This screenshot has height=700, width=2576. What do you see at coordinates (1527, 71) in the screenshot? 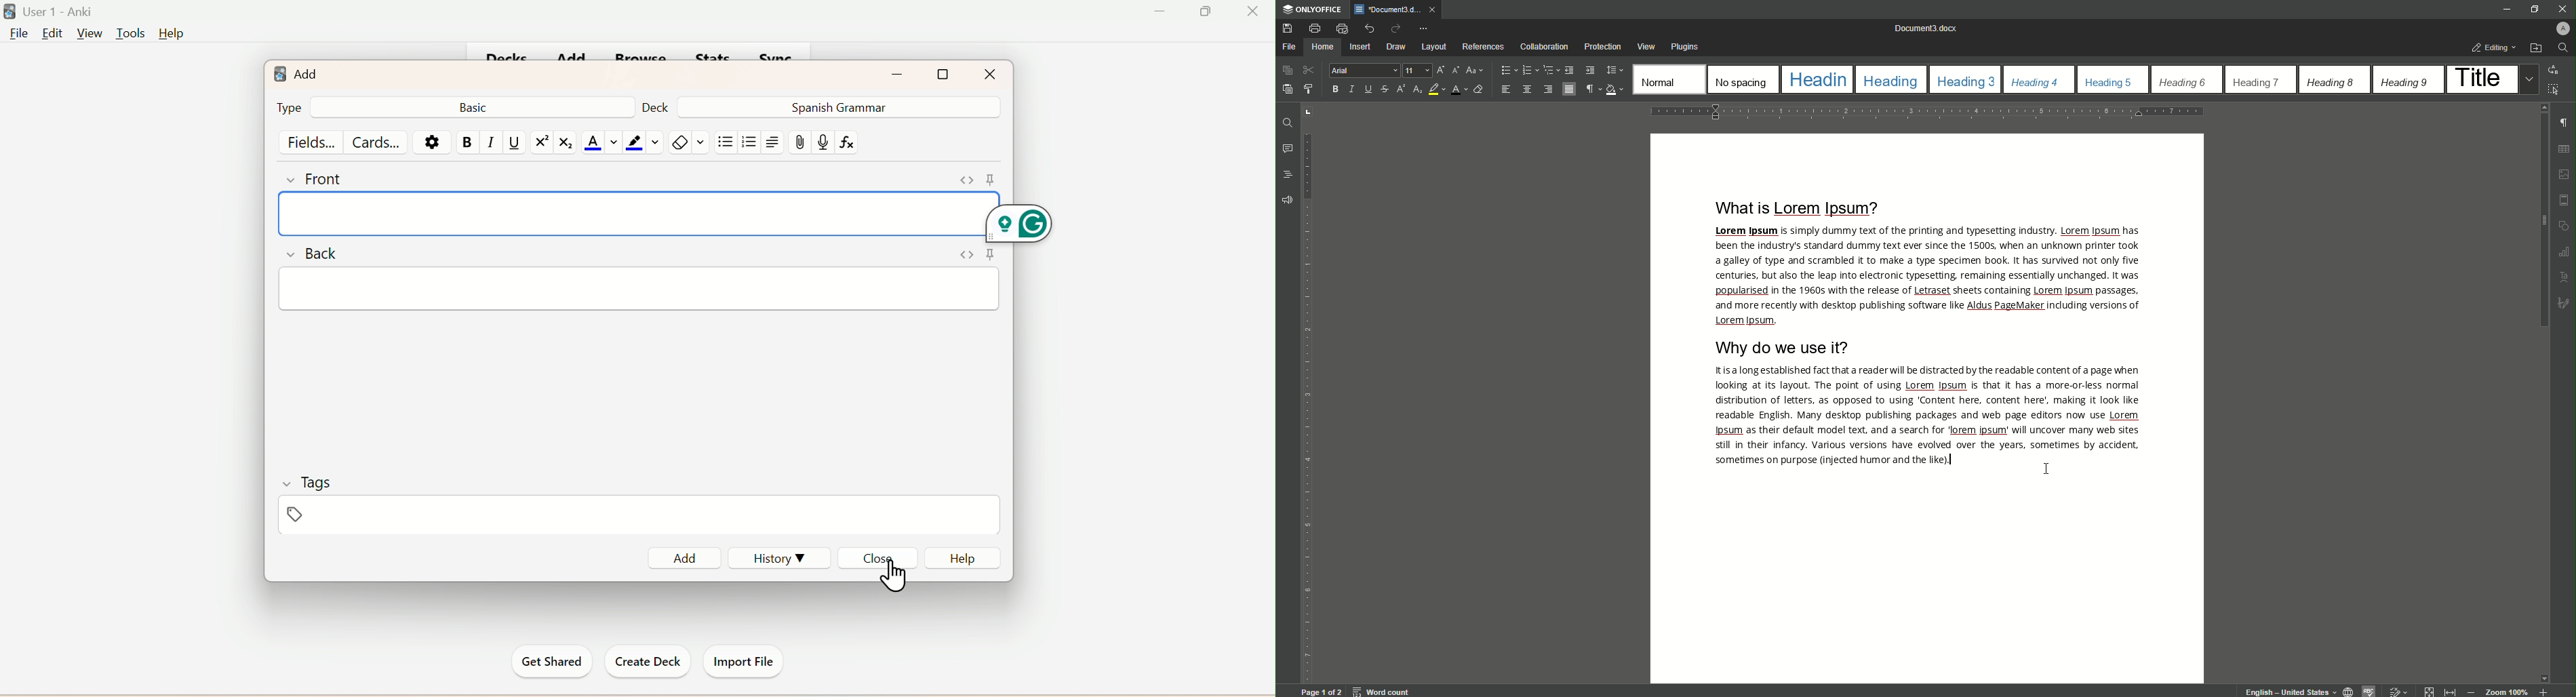
I see `Numbering` at bounding box center [1527, 71].